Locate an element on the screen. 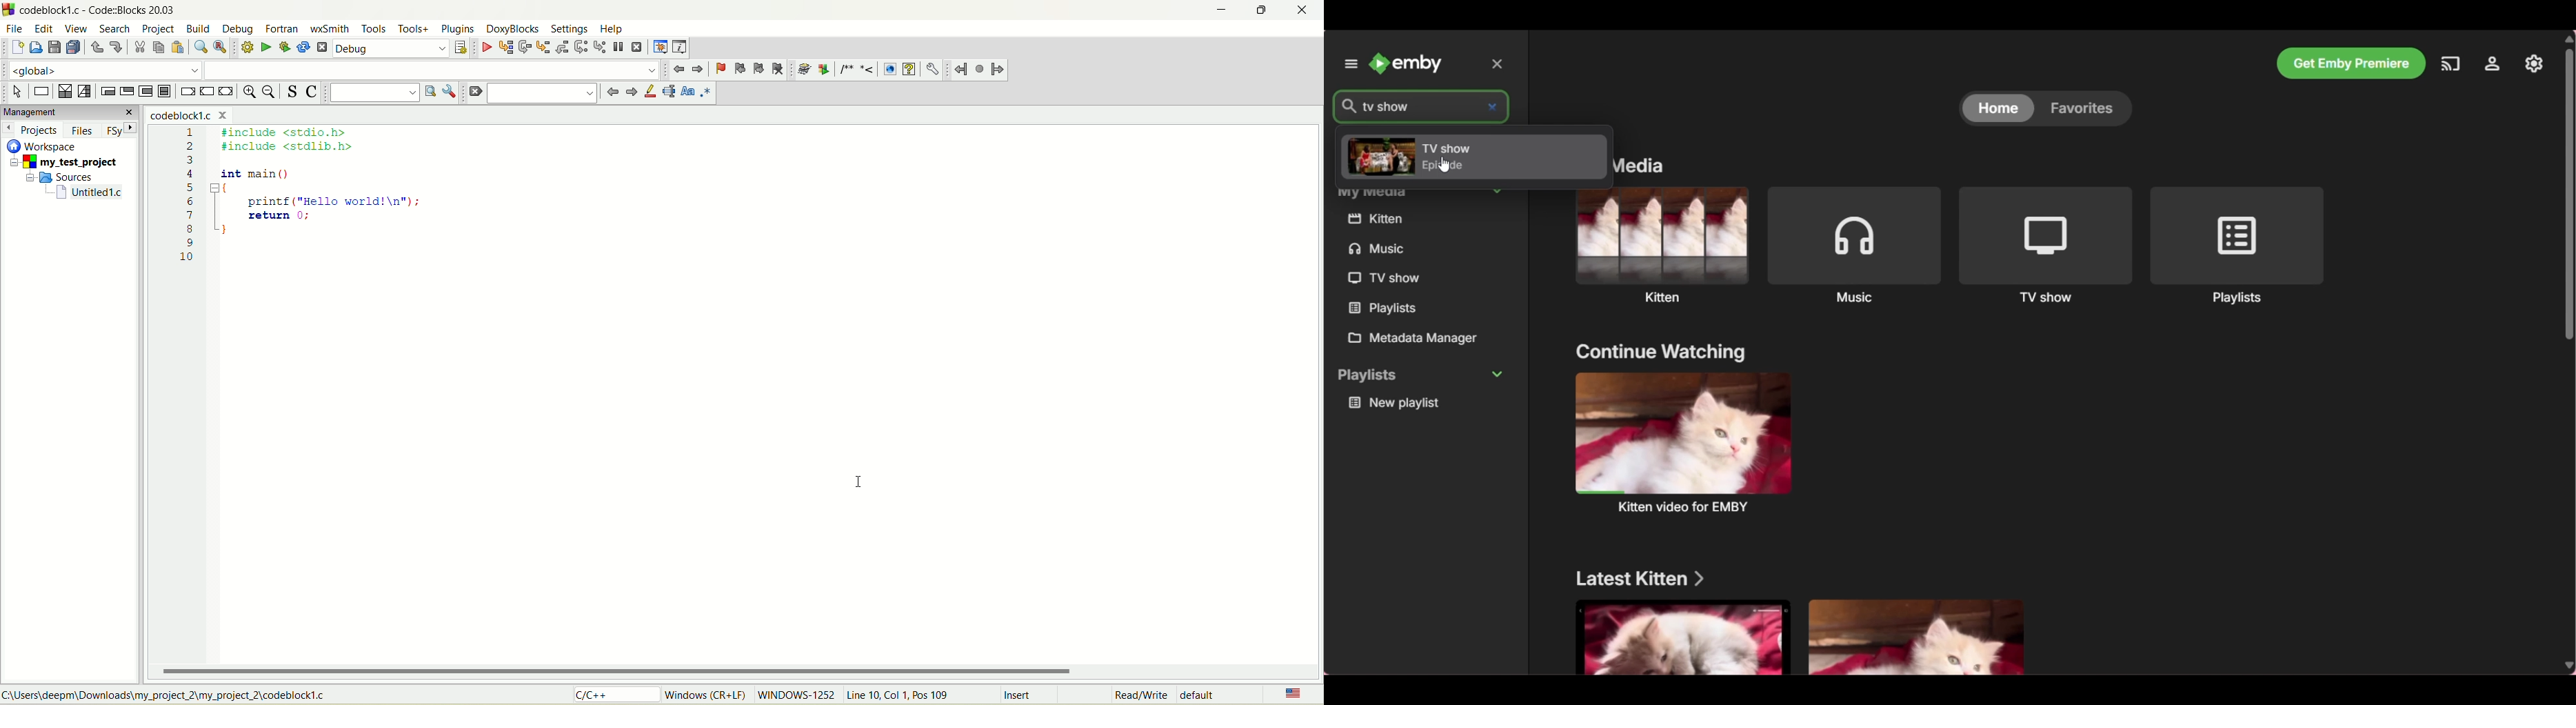 Image resolution: width=2576 pixels, height=728 pixels. continue instruction is located at coordinates (205, 91).